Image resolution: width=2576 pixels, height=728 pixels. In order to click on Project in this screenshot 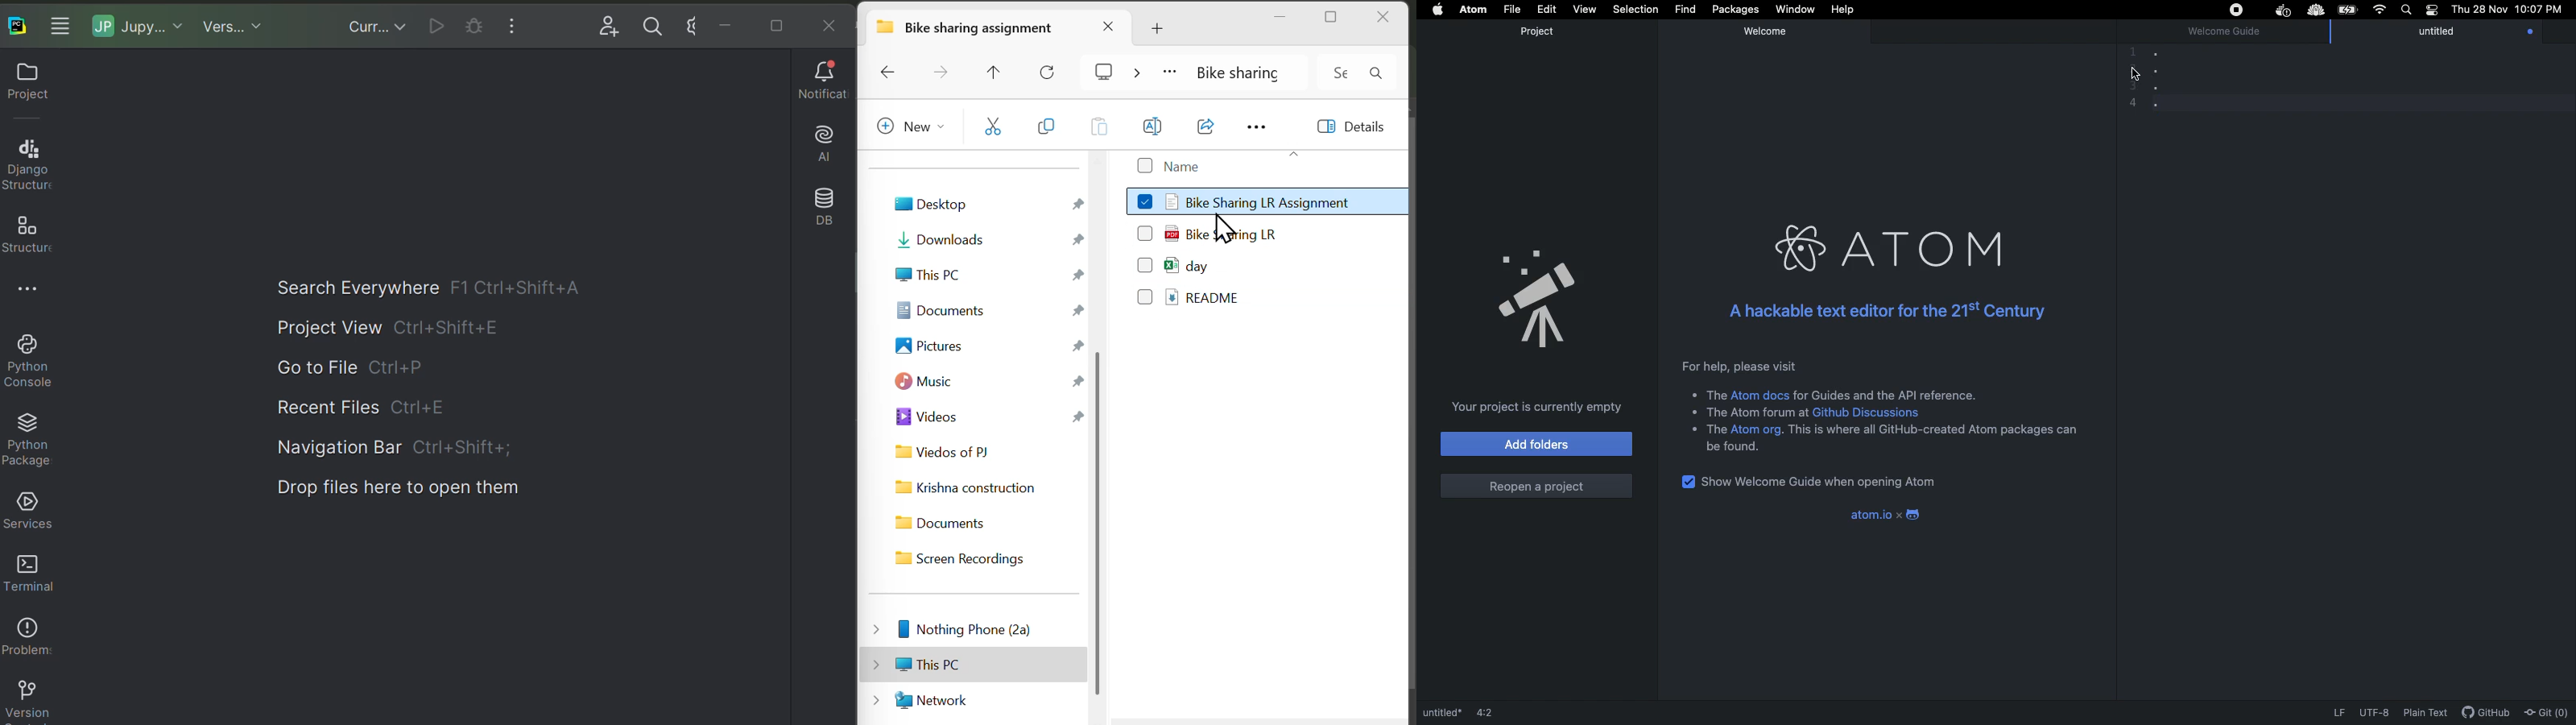, I will do `click(30, 85)`.